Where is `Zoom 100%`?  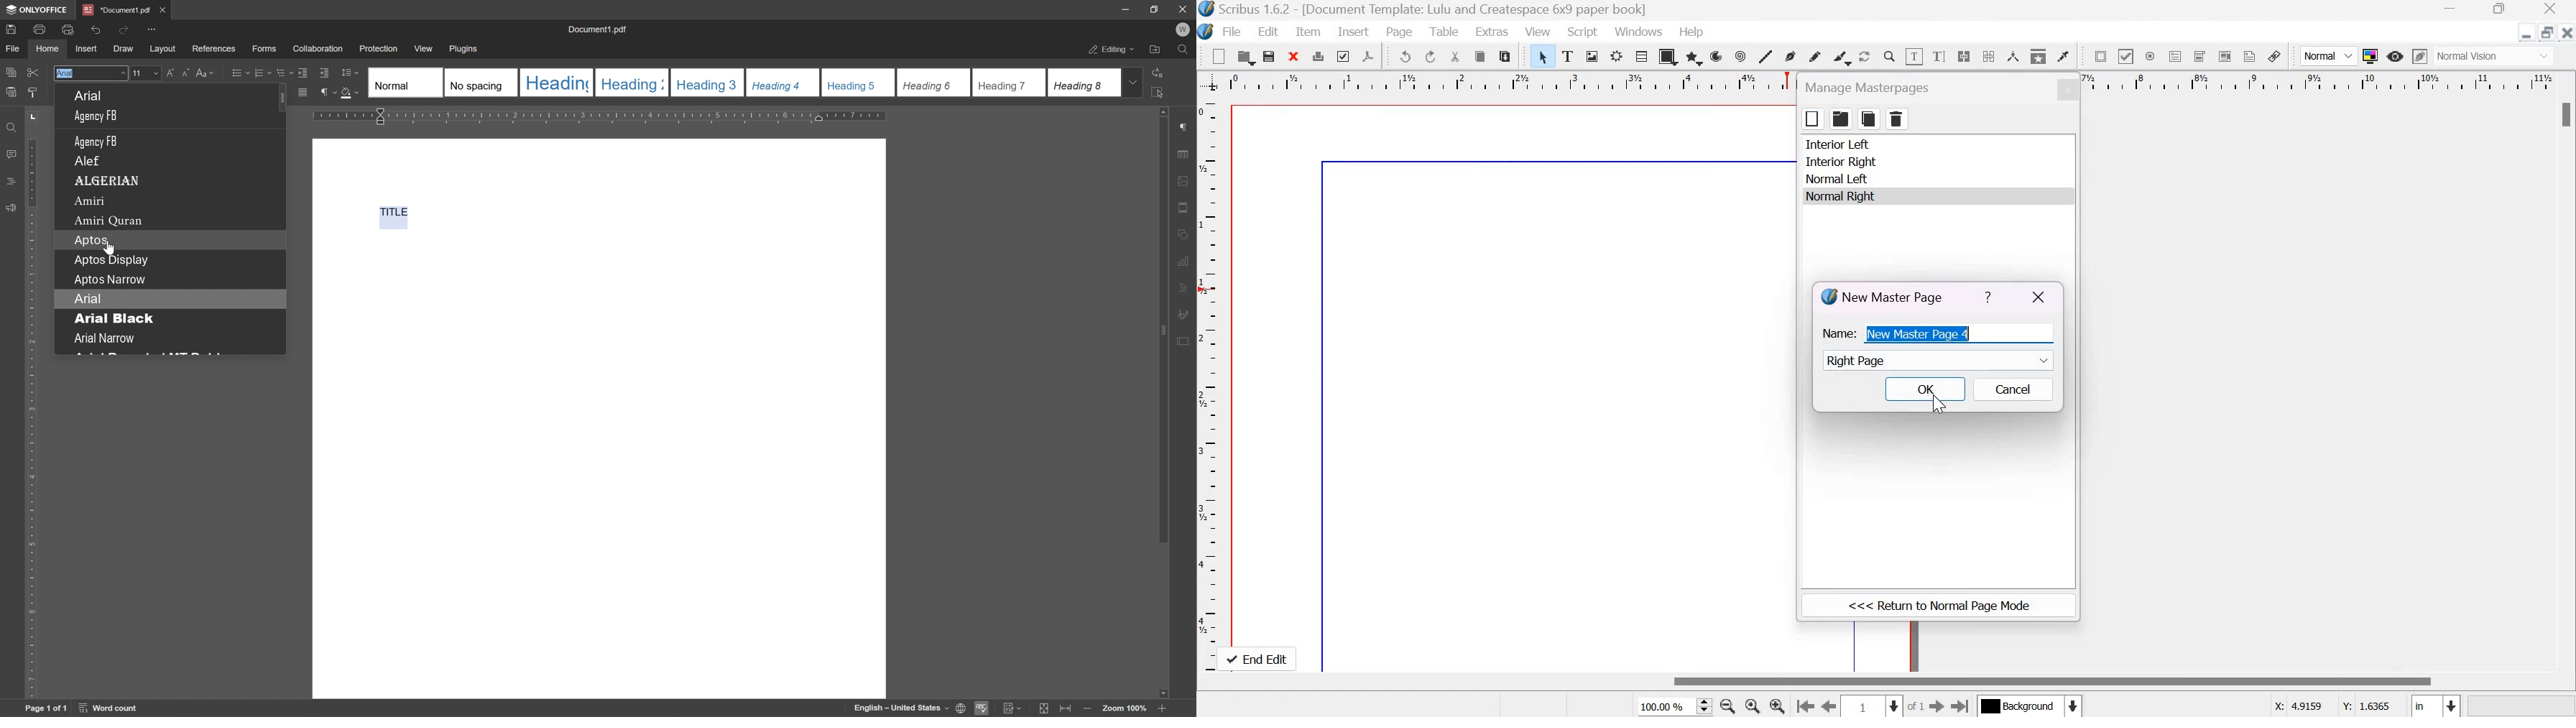 Zoom 100% is located at coordinates (1126, 710).